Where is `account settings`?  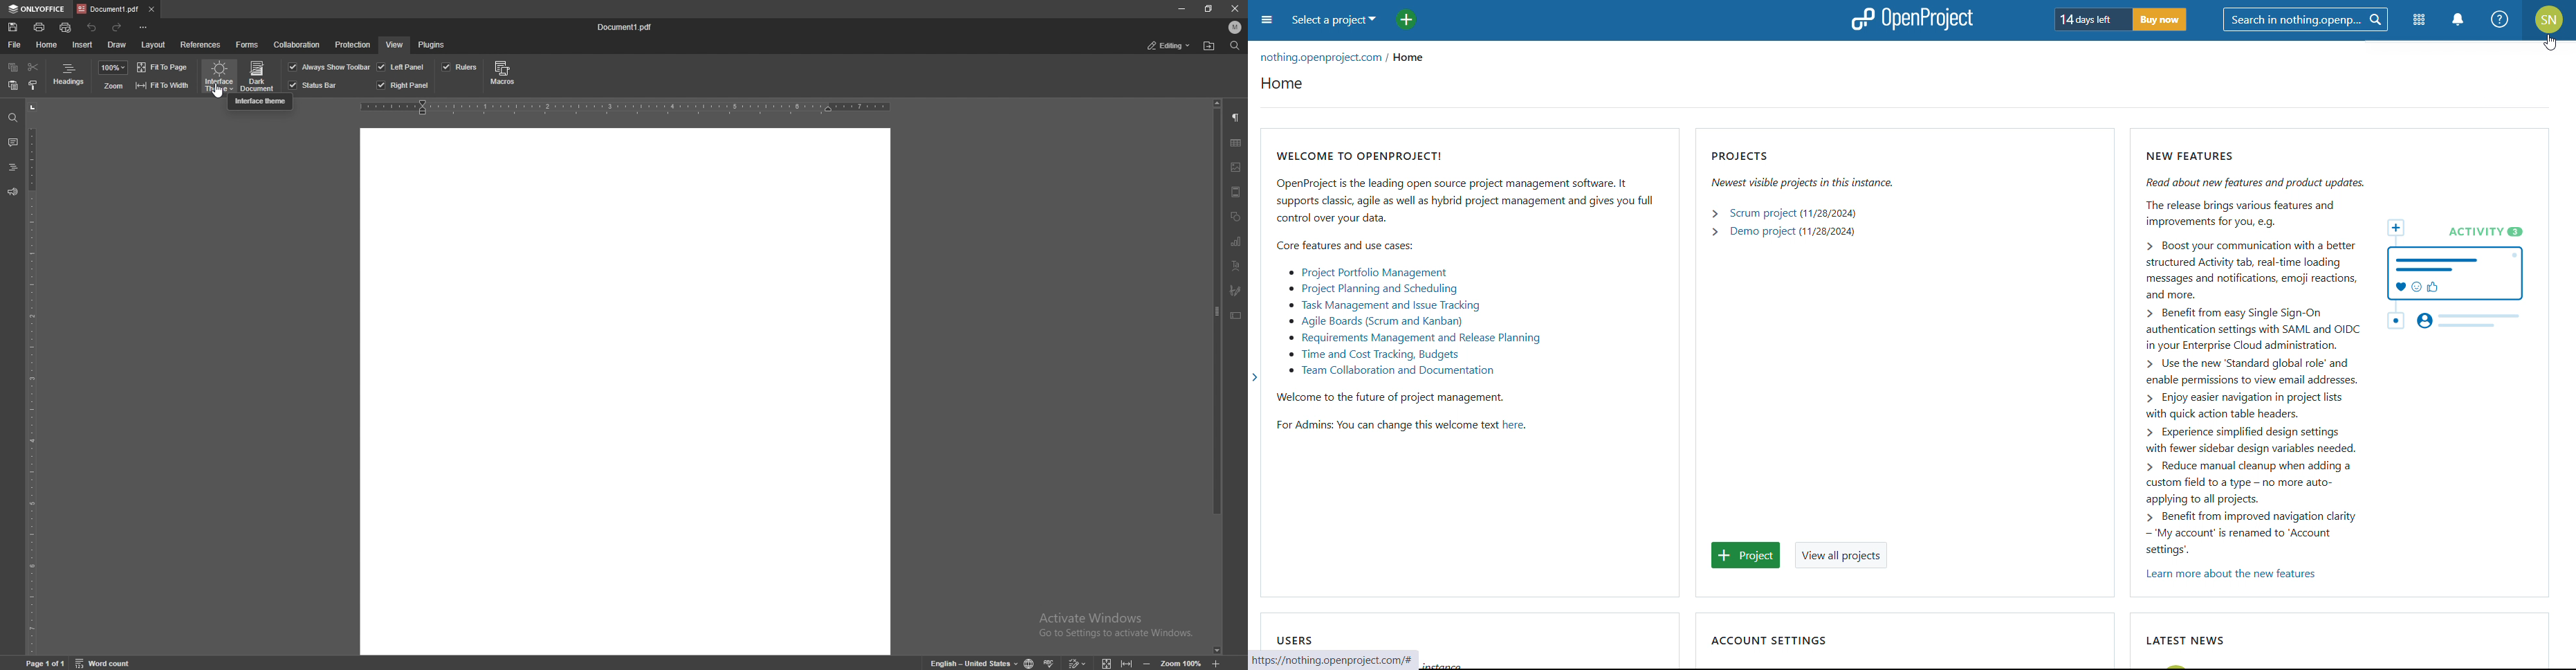 account settings is located at coordinates (1768, 640).